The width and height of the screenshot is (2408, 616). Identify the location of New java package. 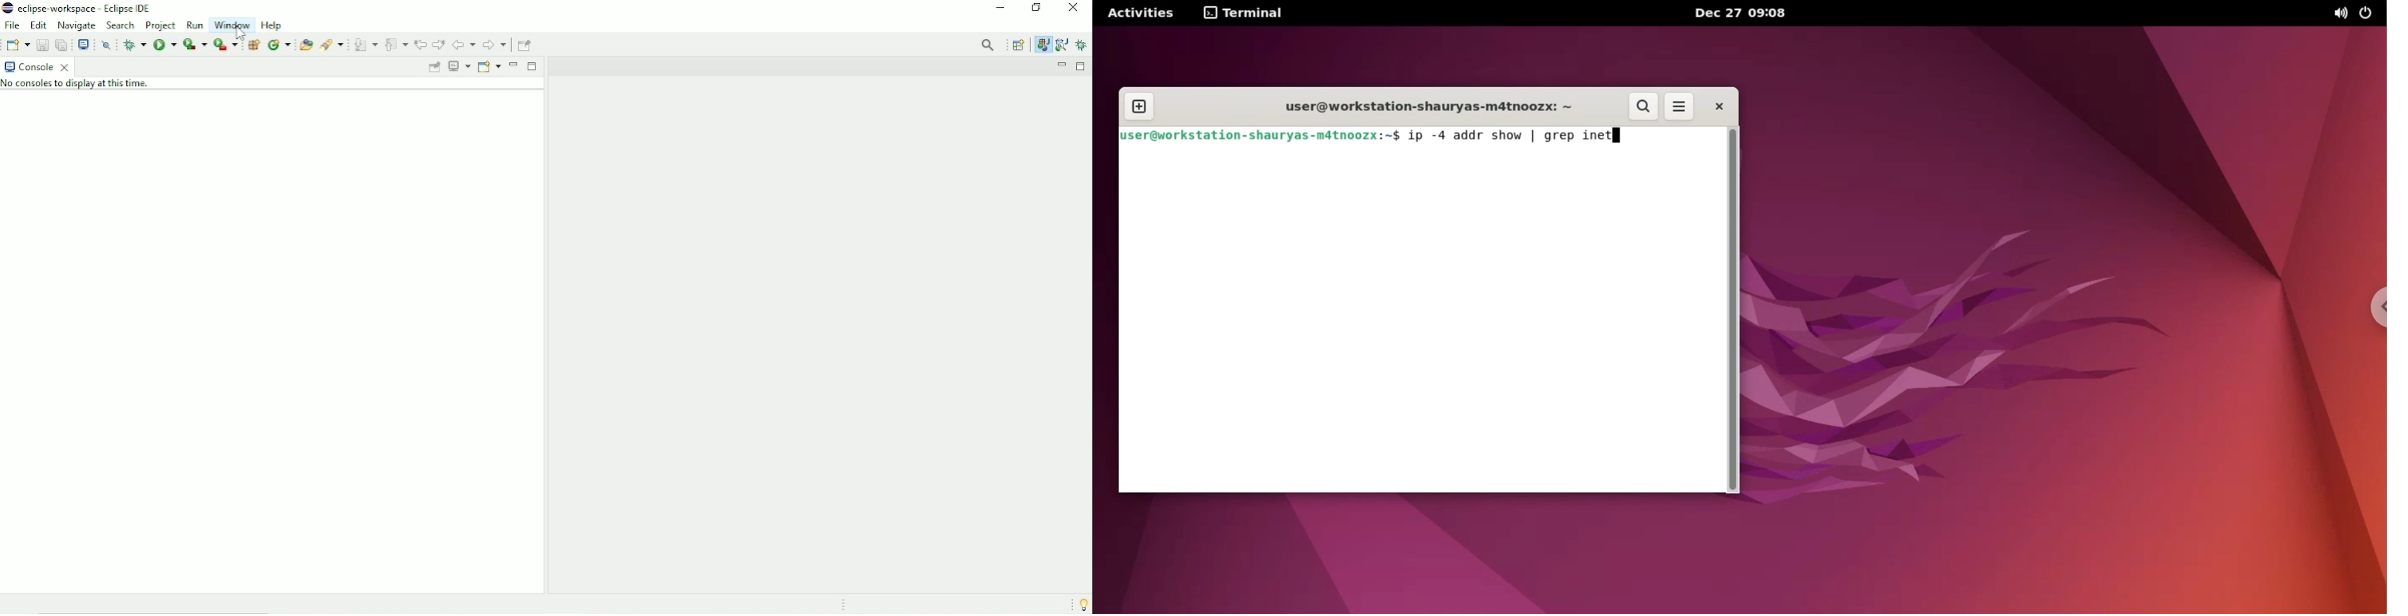
(253, 45).